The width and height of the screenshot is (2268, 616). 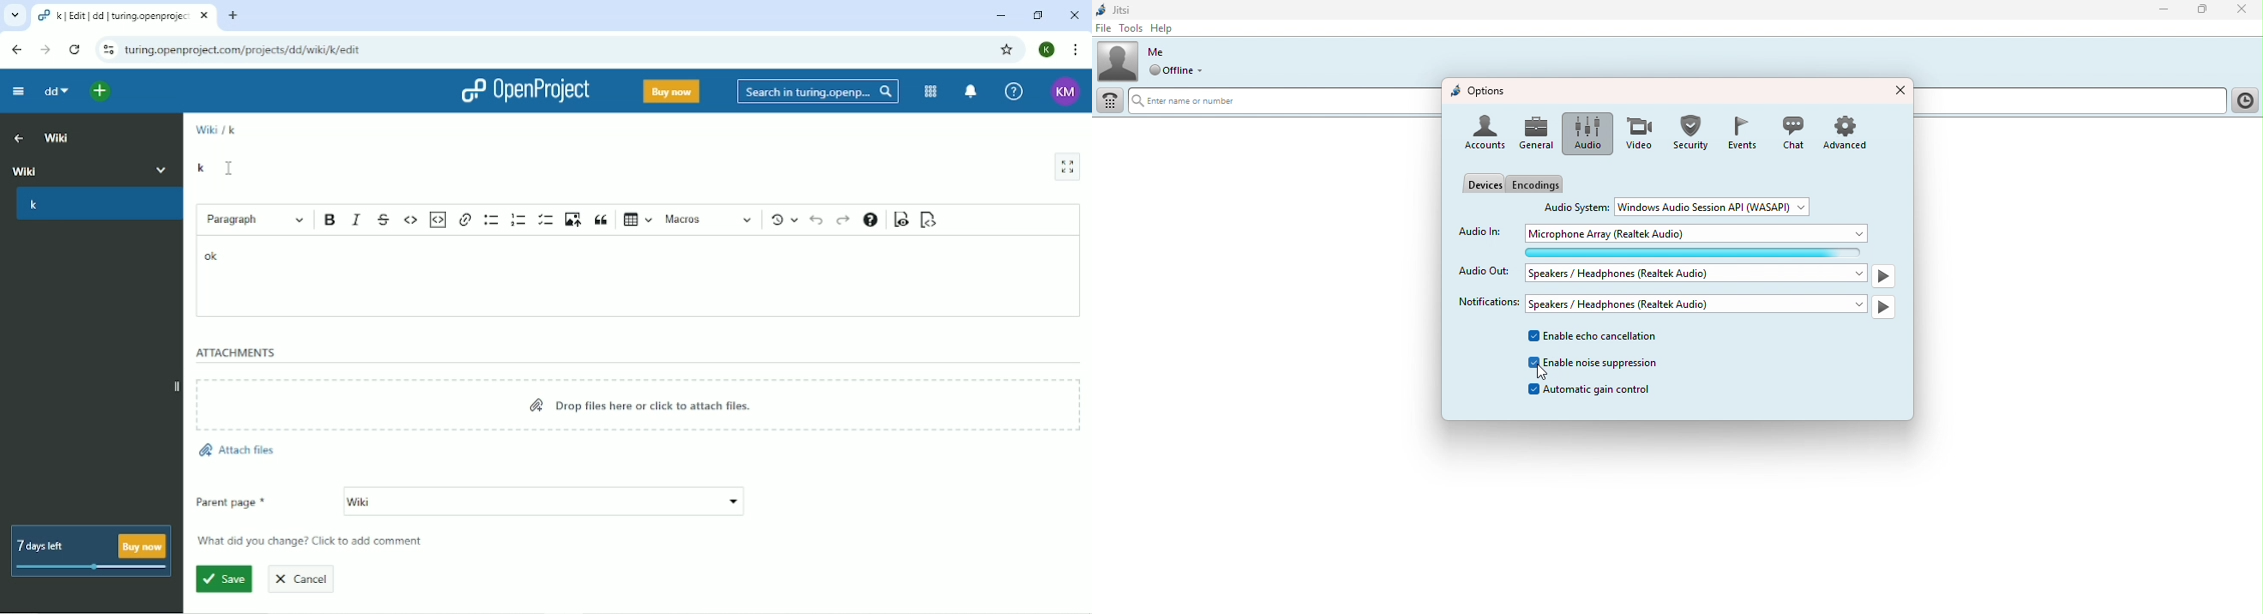 I want to click on Chat, so click(x=1792, y=132).